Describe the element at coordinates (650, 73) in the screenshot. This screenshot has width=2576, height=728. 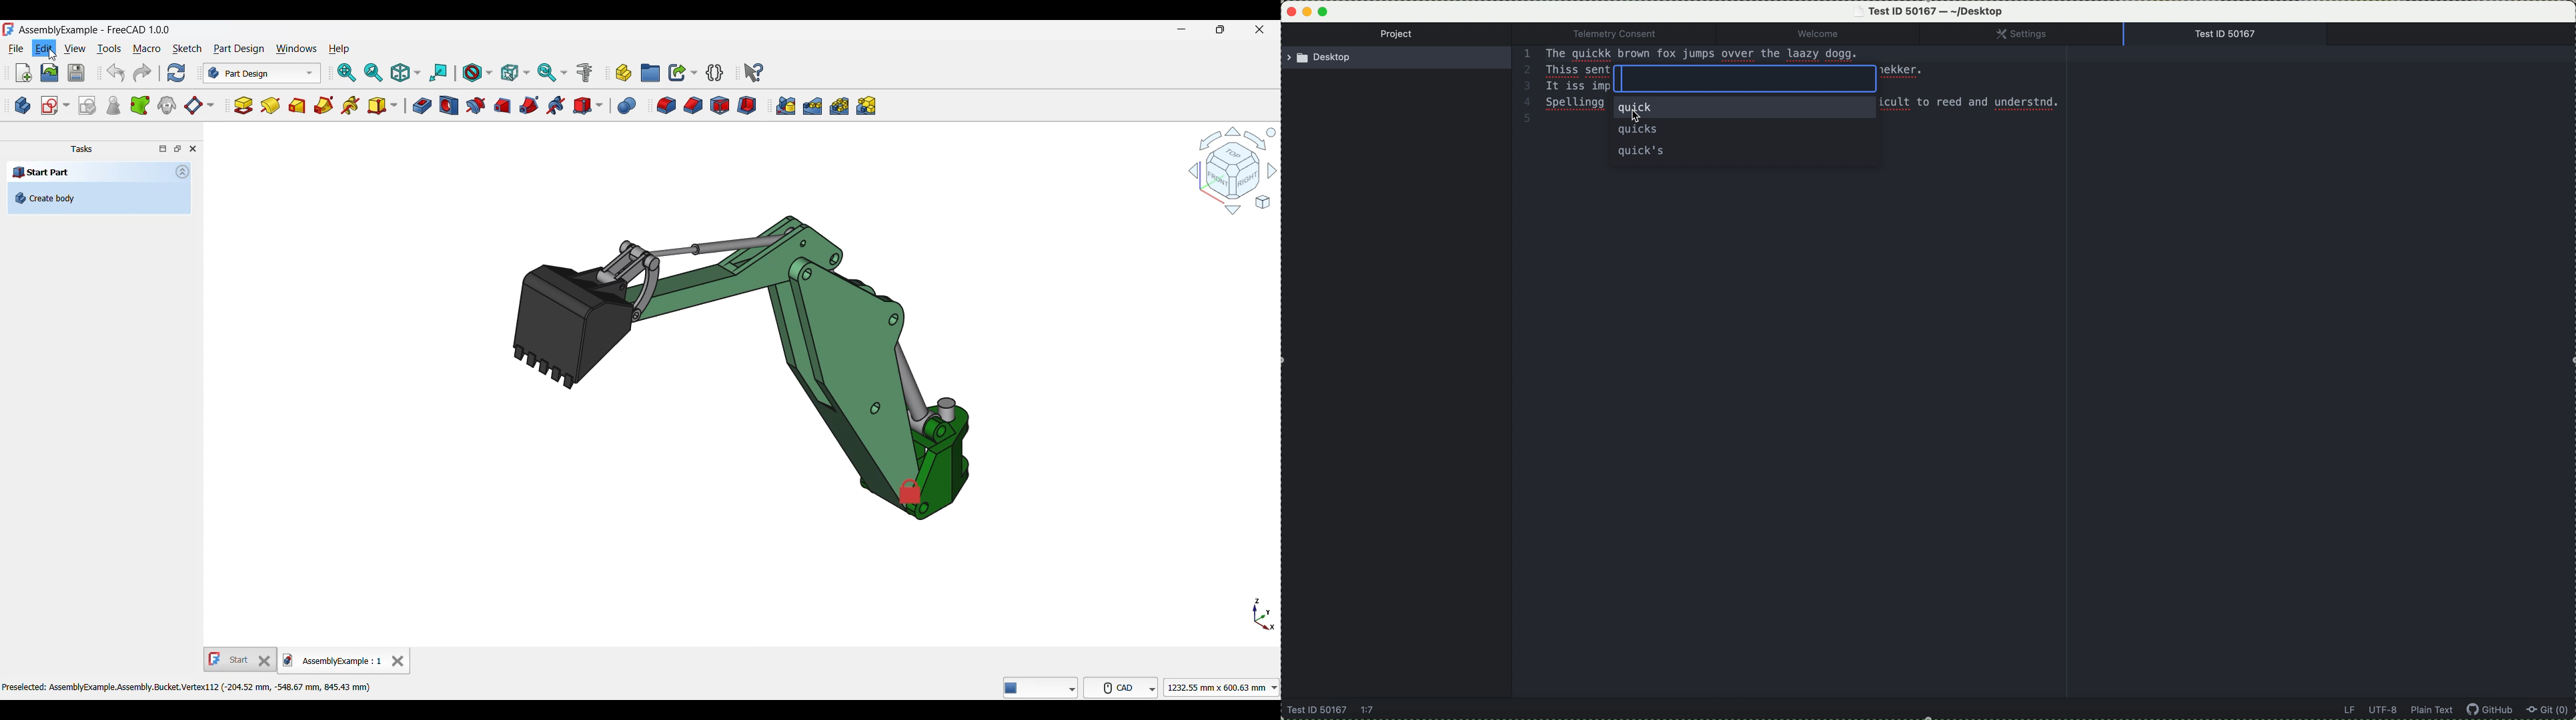
I see `Create group` at that location.